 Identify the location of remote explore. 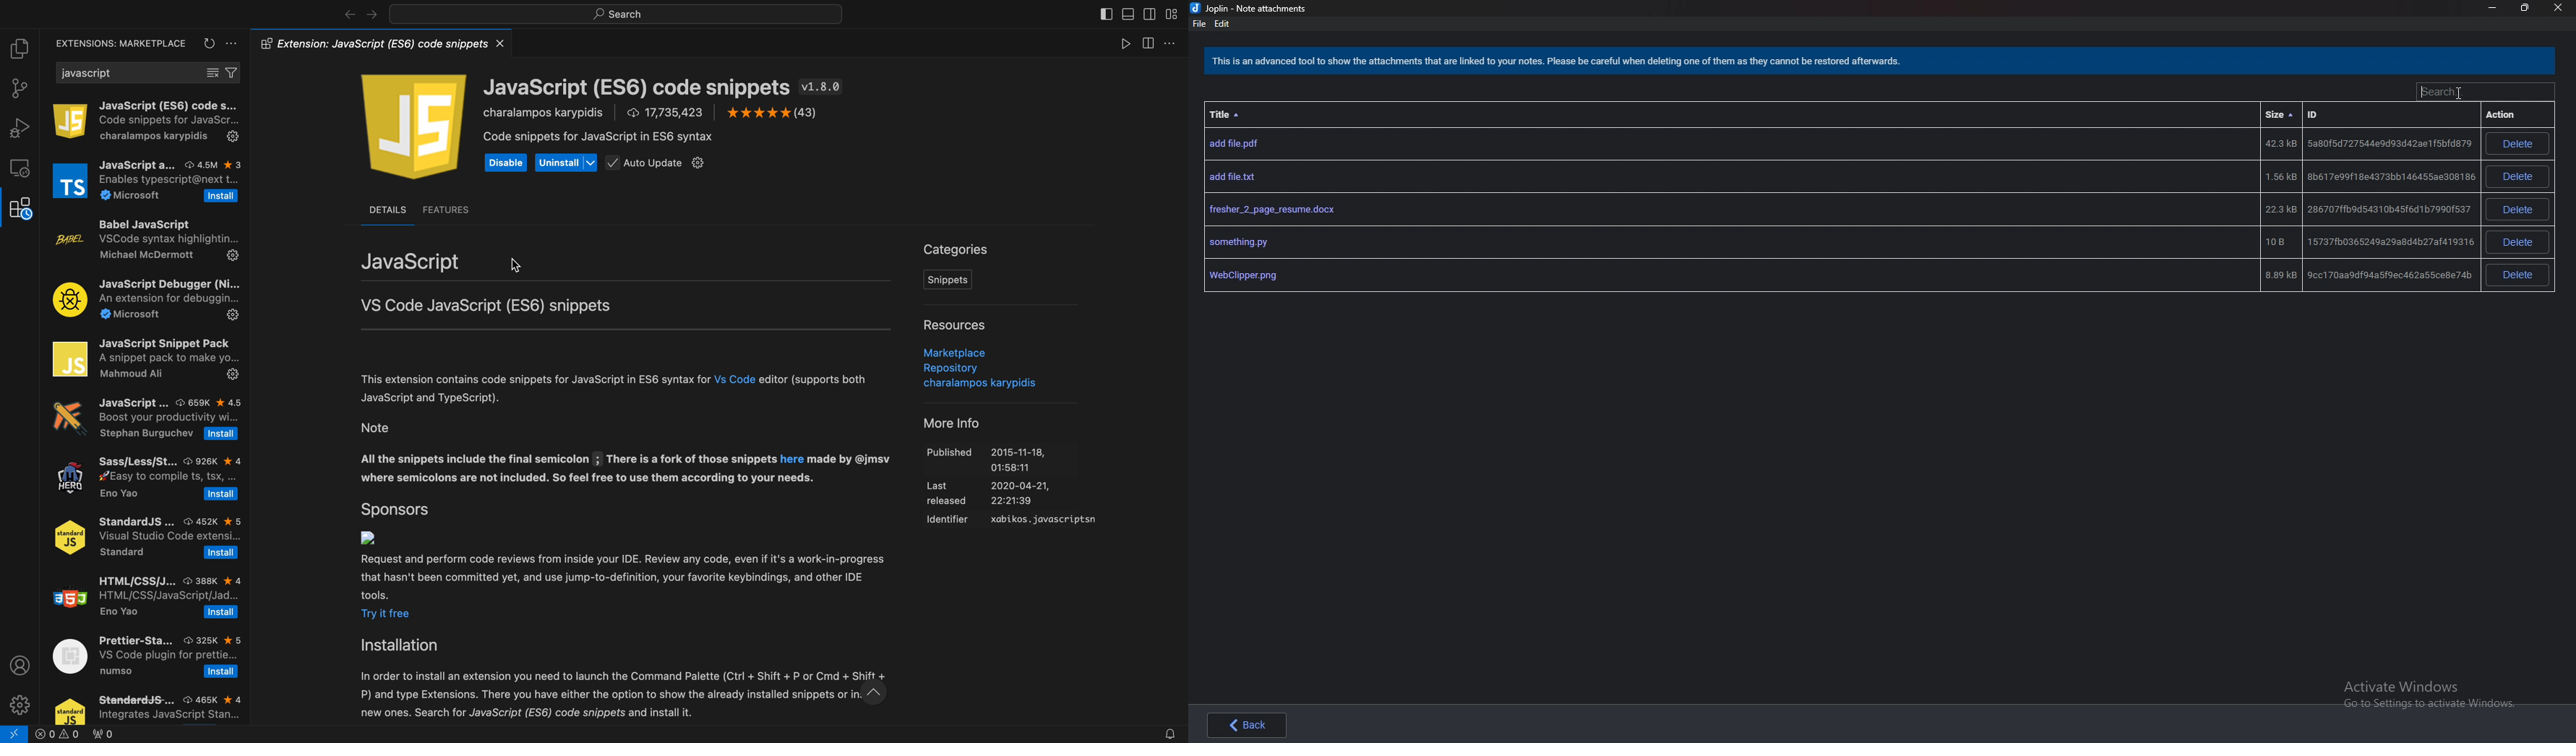
(19, 168).